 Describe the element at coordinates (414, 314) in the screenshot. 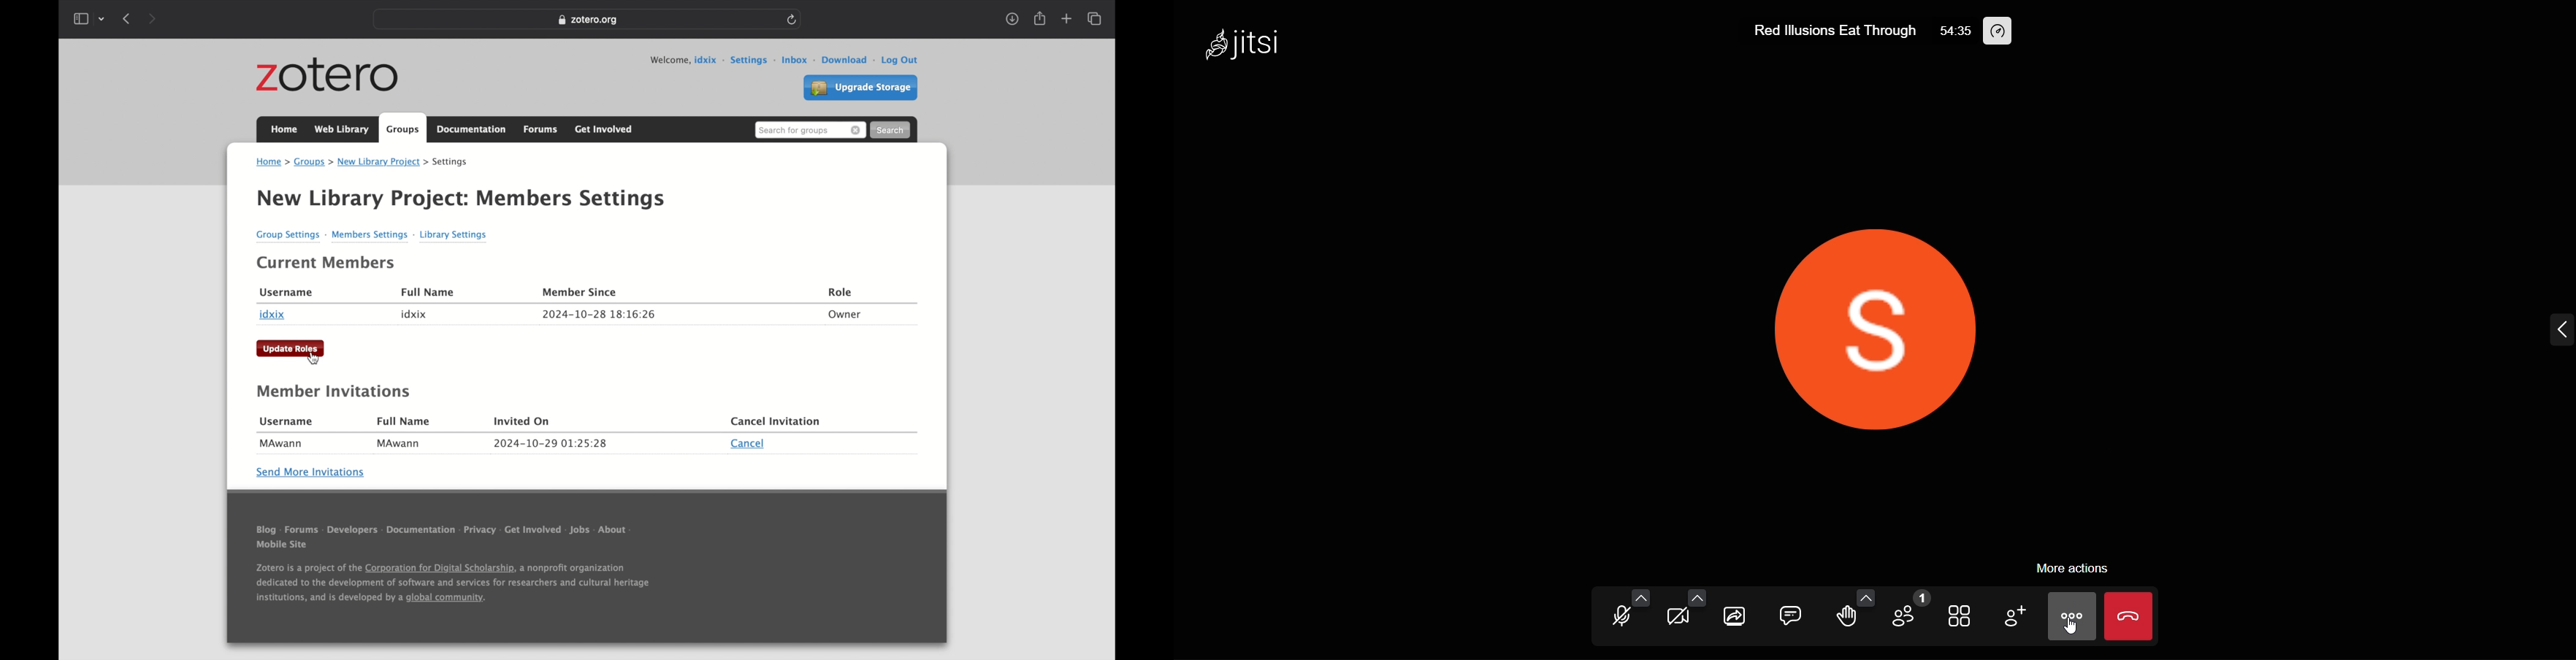

I see `idxix` at that location.